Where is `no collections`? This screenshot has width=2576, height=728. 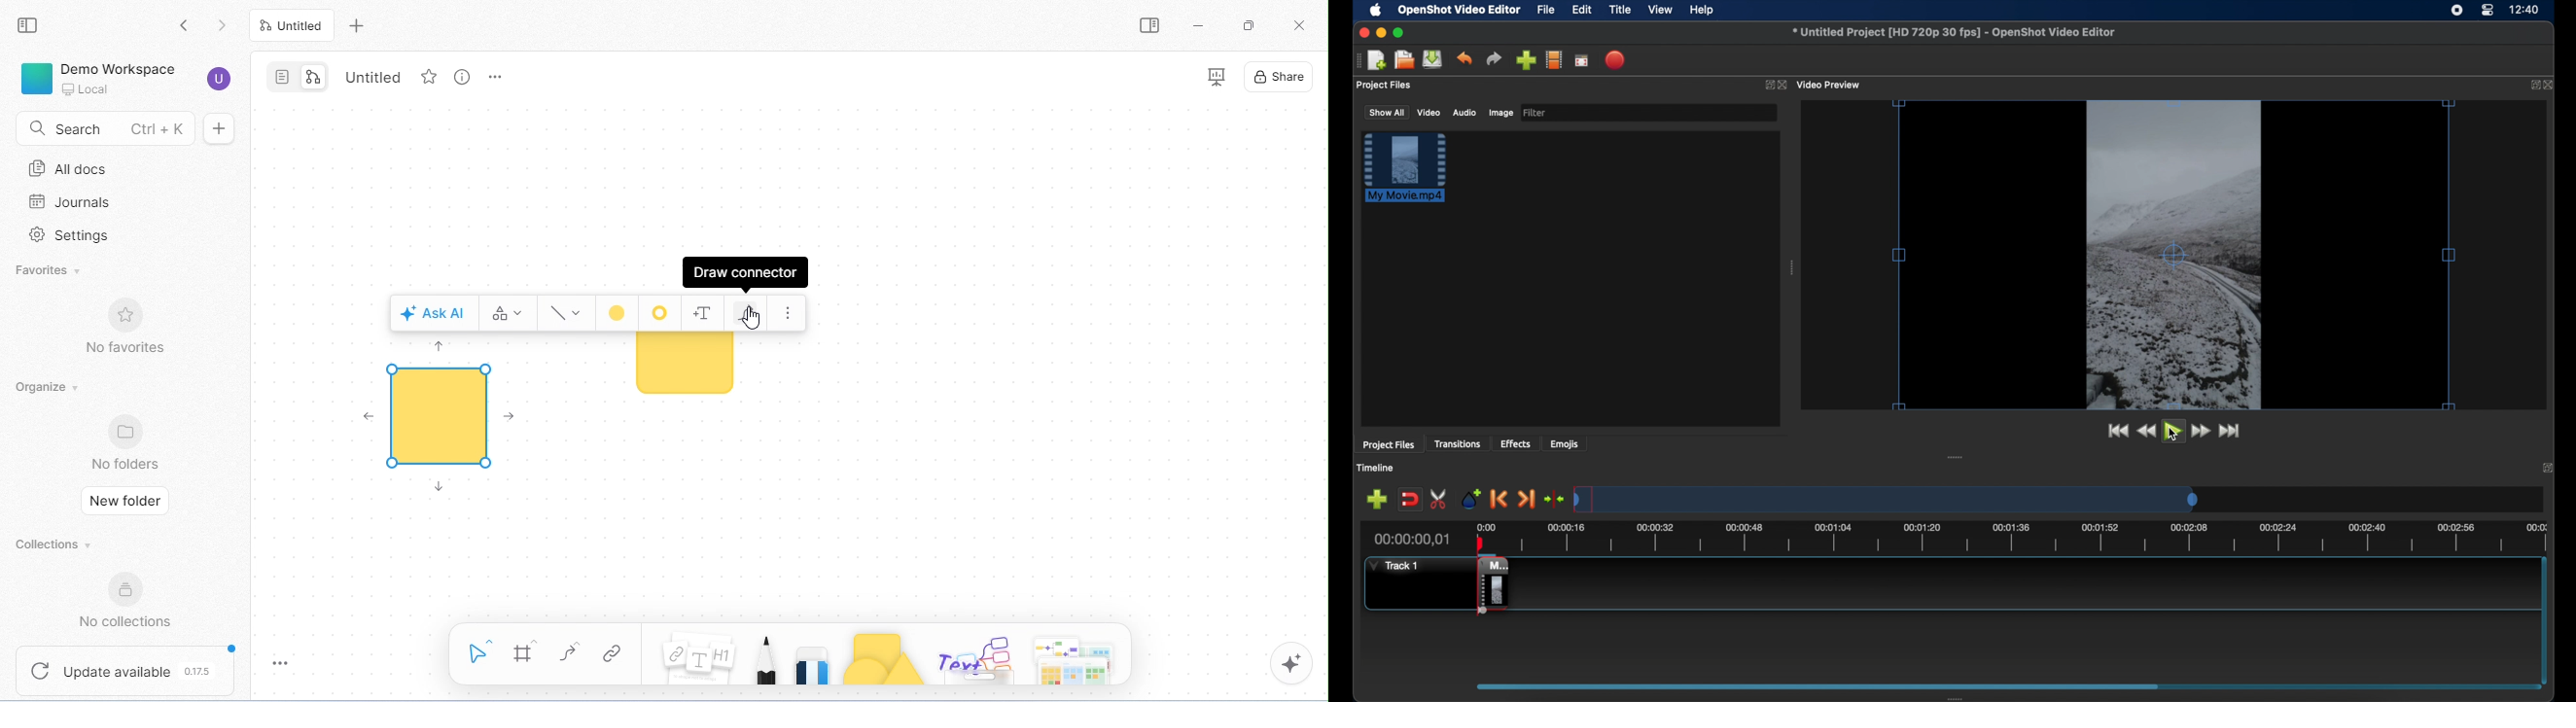
no collections is located at coordinates (133, 603).